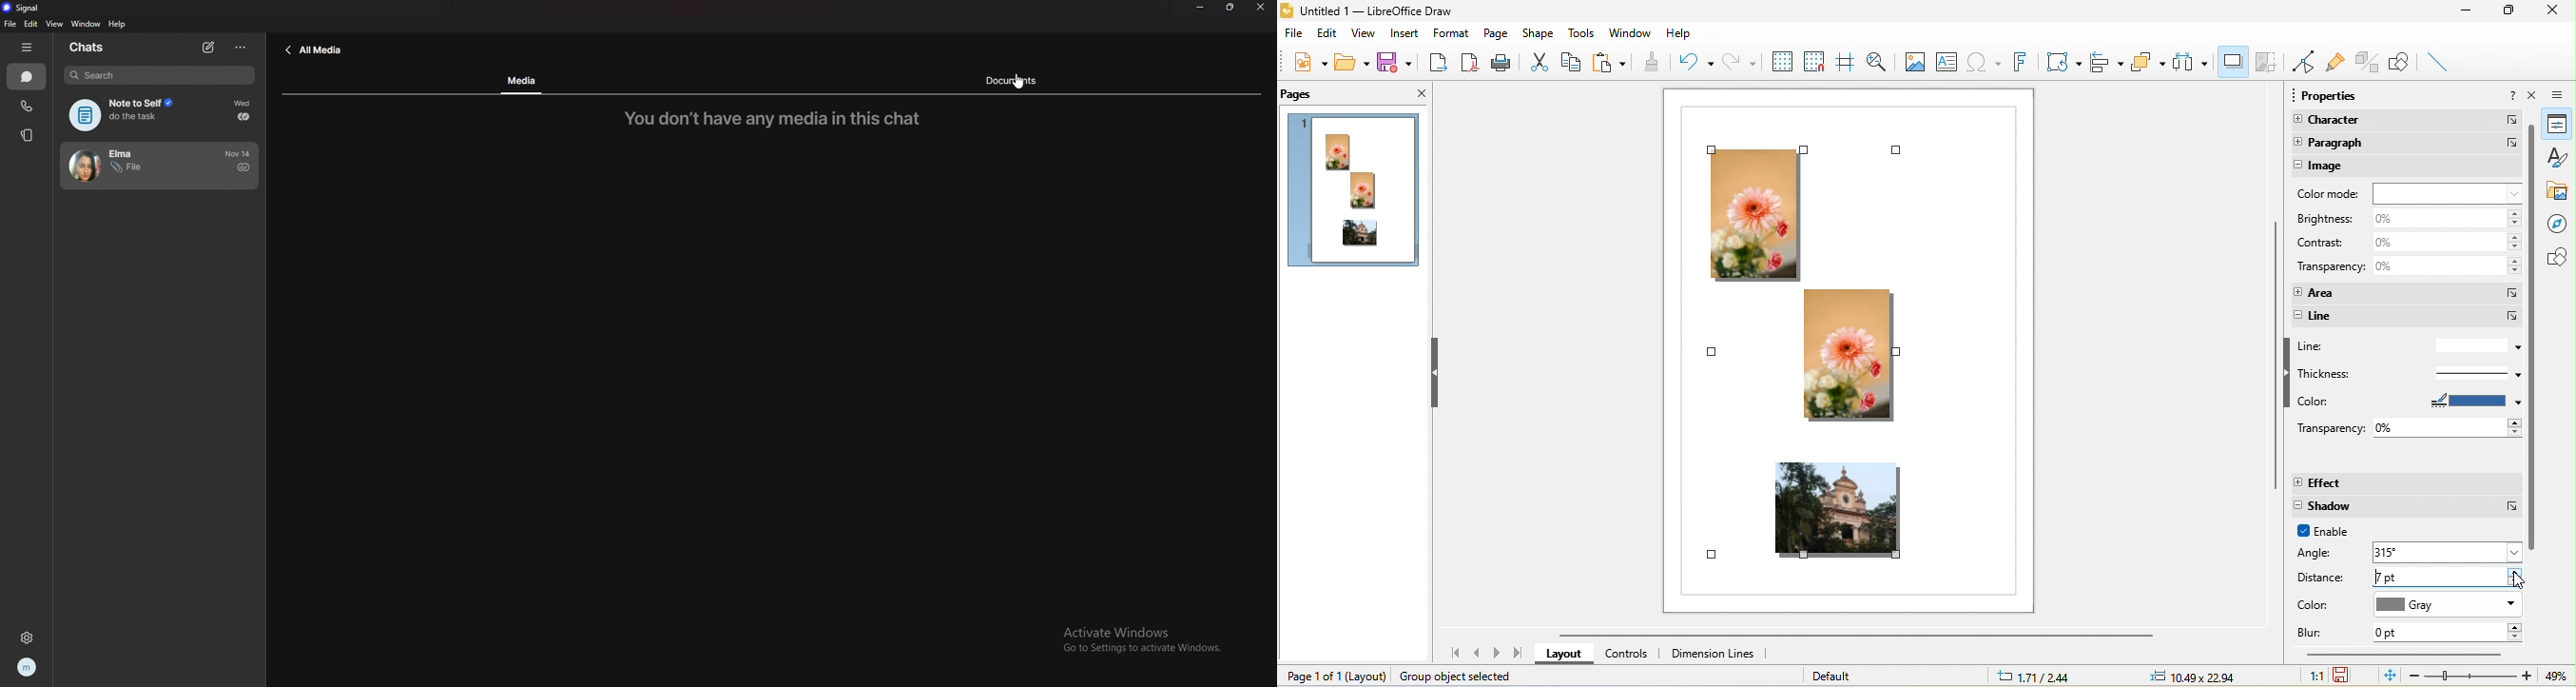 The height and width of the screenshot is (700, 2576). What do you see at coordinates (27, 636) in the screenshot?
I see `settings` at bounding box center [27, 636].